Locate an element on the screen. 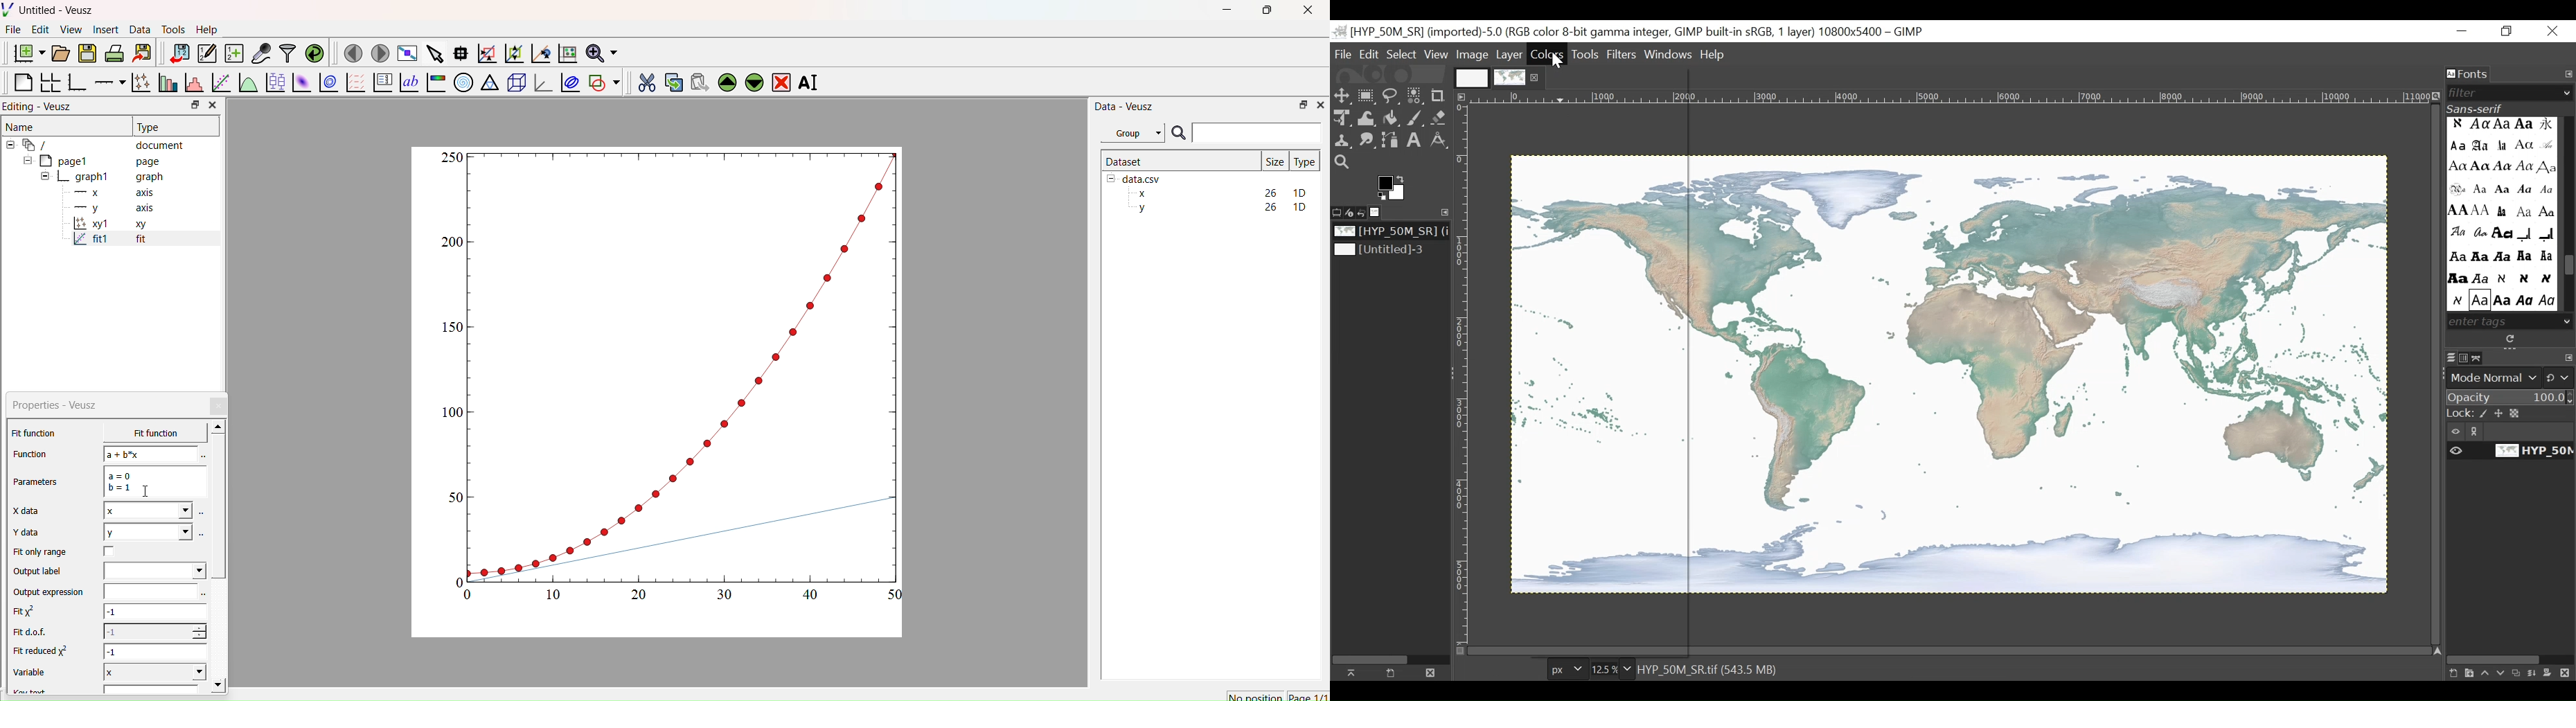 Image resolution: width=2576 pixels, height=728 pixels. Fit dof. is located at coordinates (33, 632).